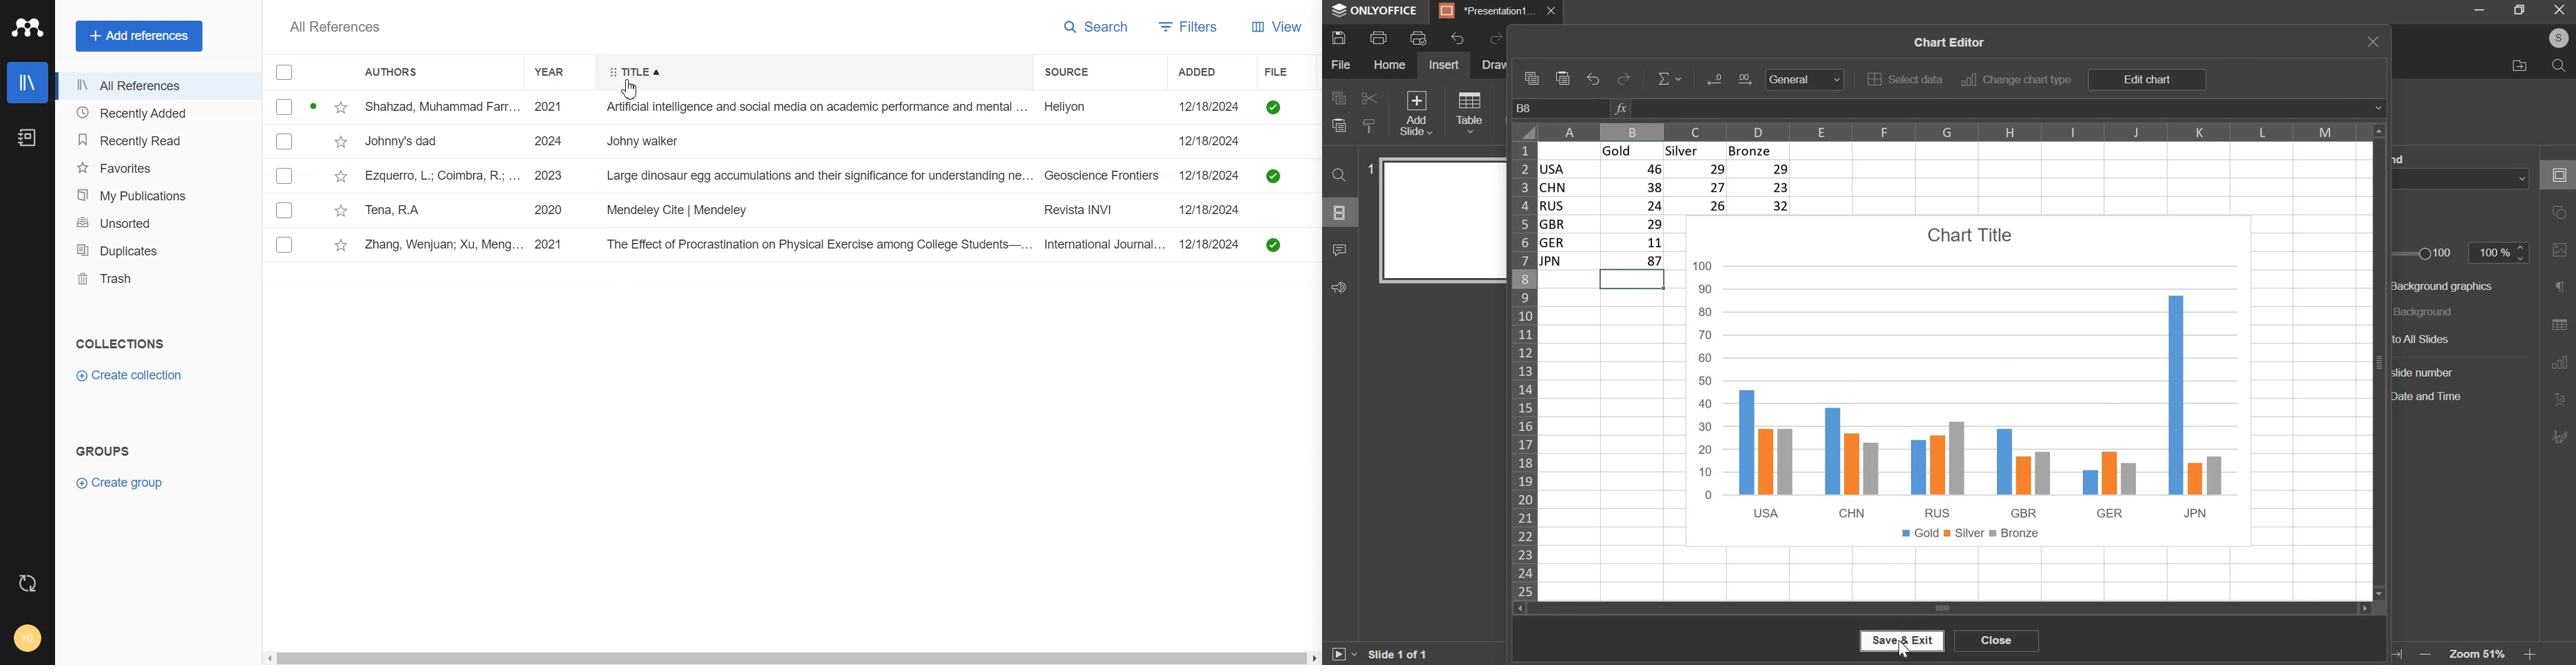 This screenshot has height=672, width=2576. Describe the element at coordinates (2558, 37) in the screenshot. I see `profile` at that location.